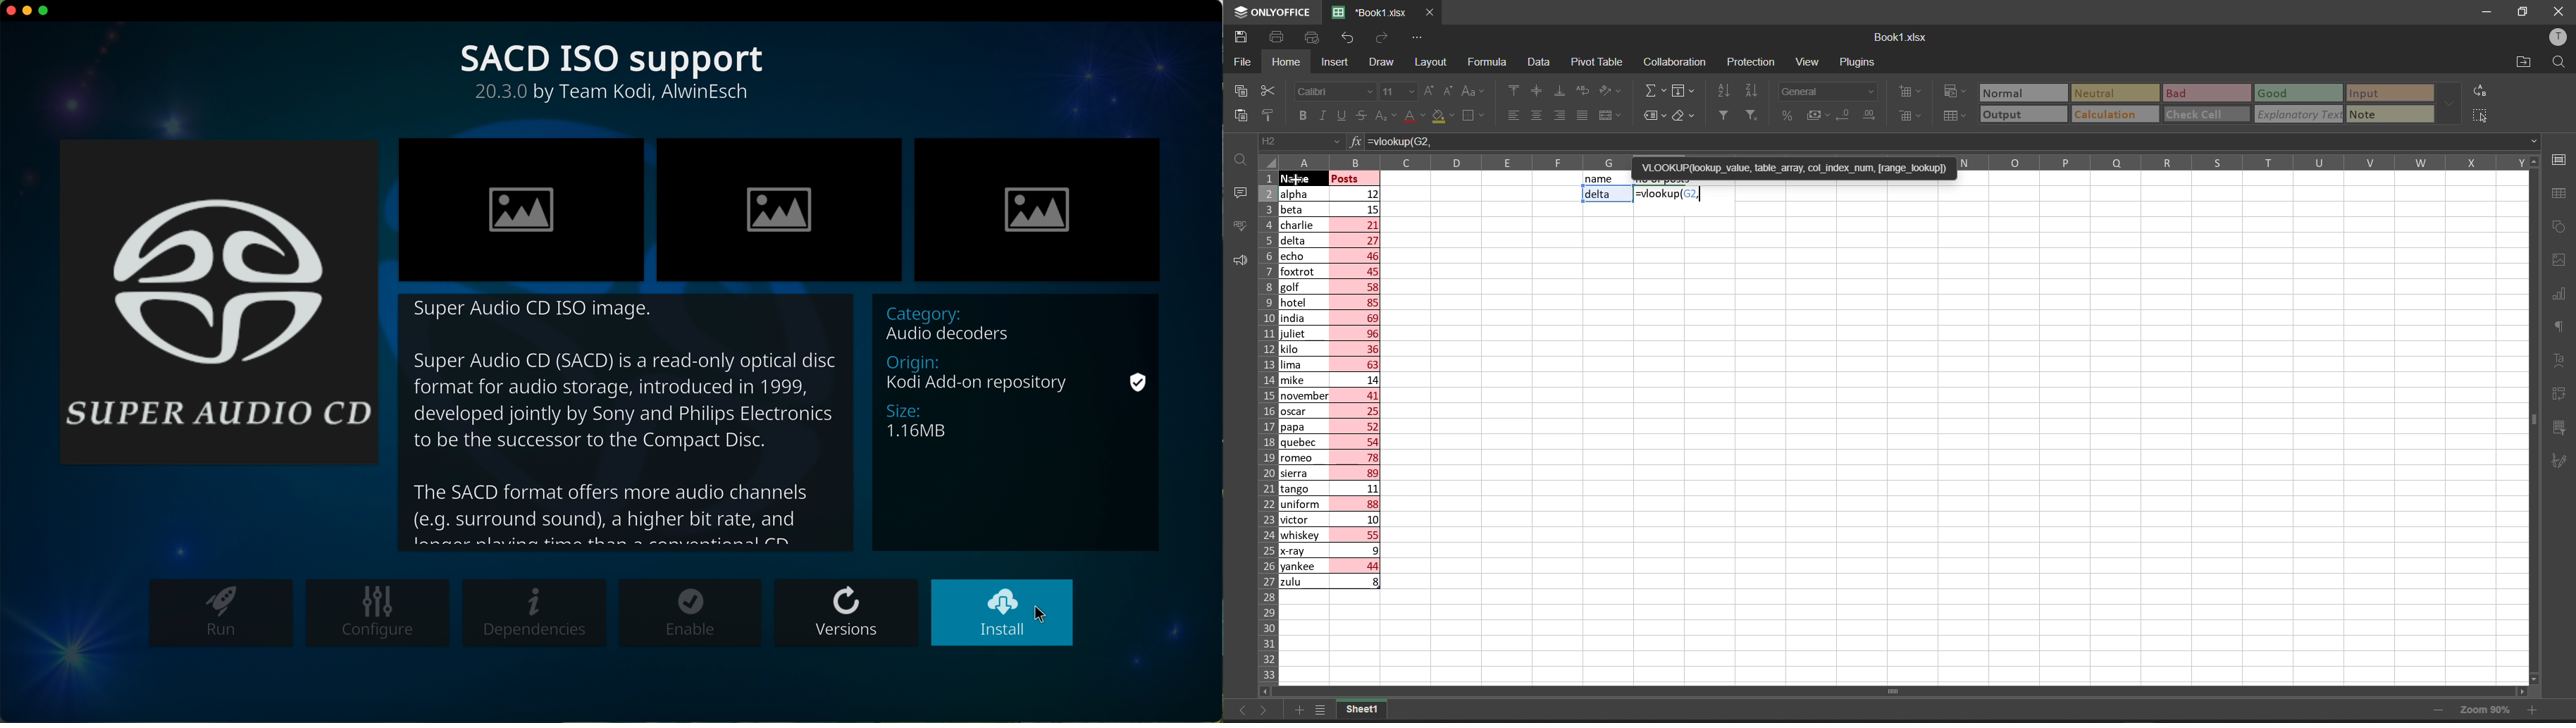 This screenshot has height=728, width=2576. I want to click on increase decimal, so click(1871, 117).